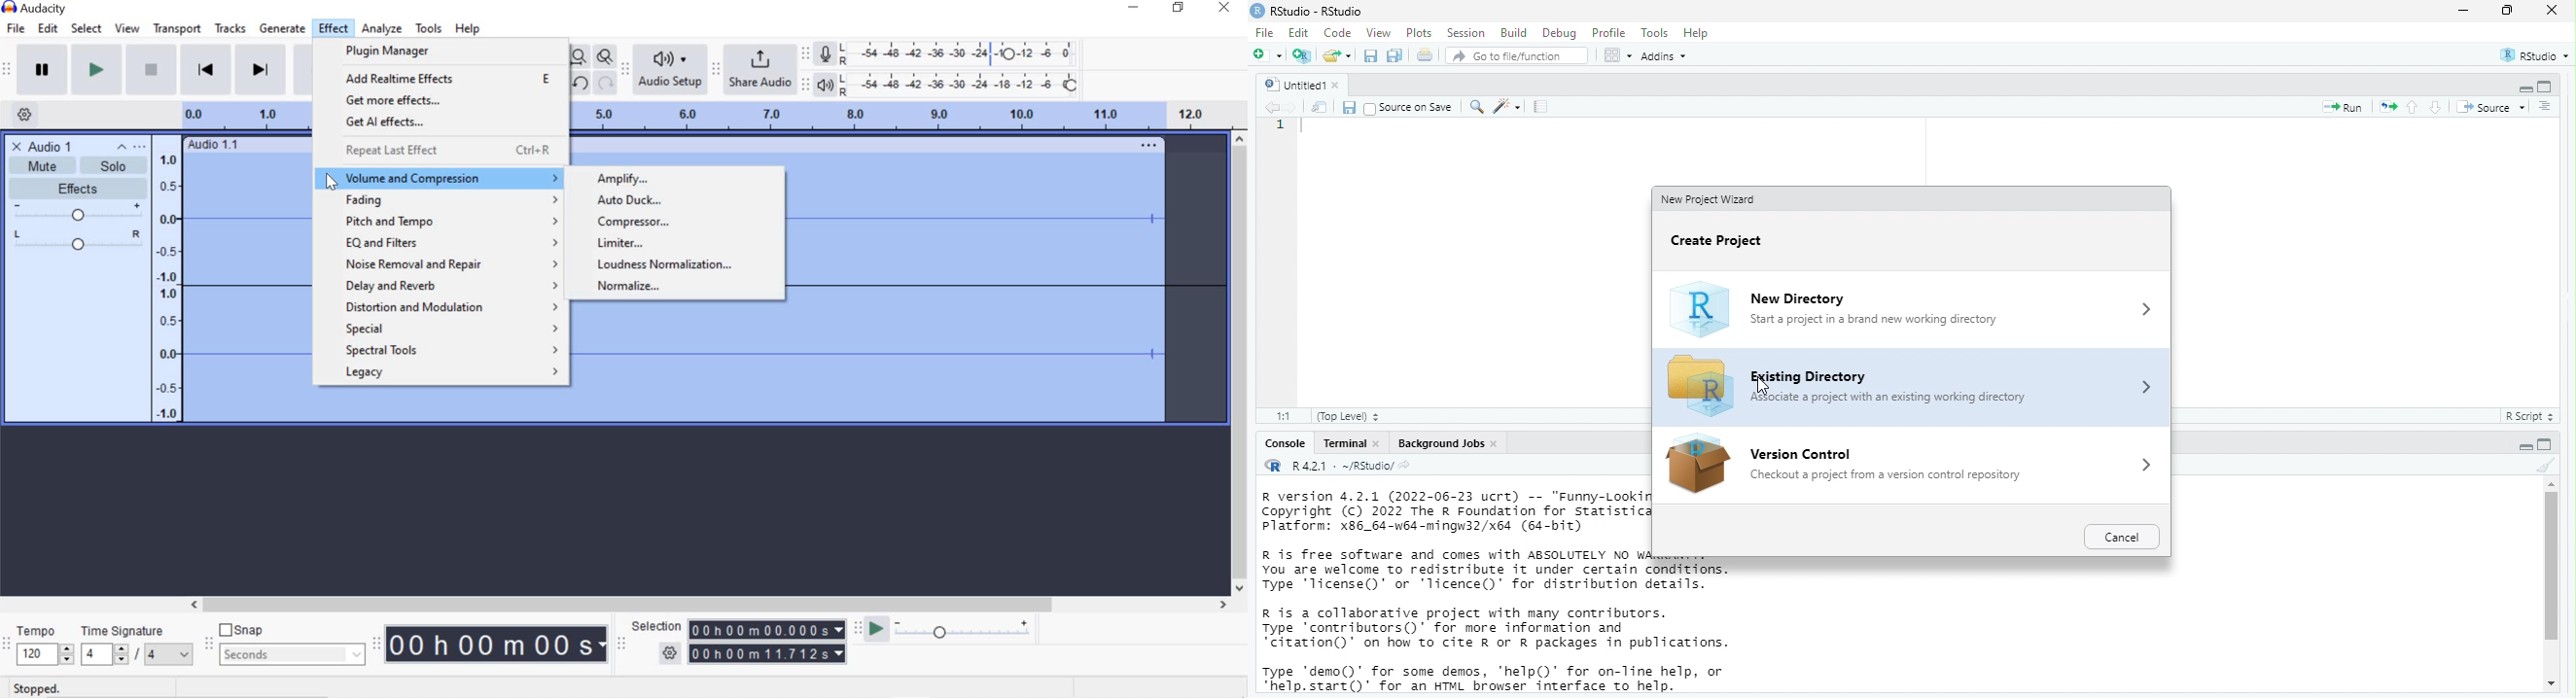 The image size is (2576, 700). Describe the element at coordinates (1704, 199) in the screenshot. I see `New project ward` at that location.